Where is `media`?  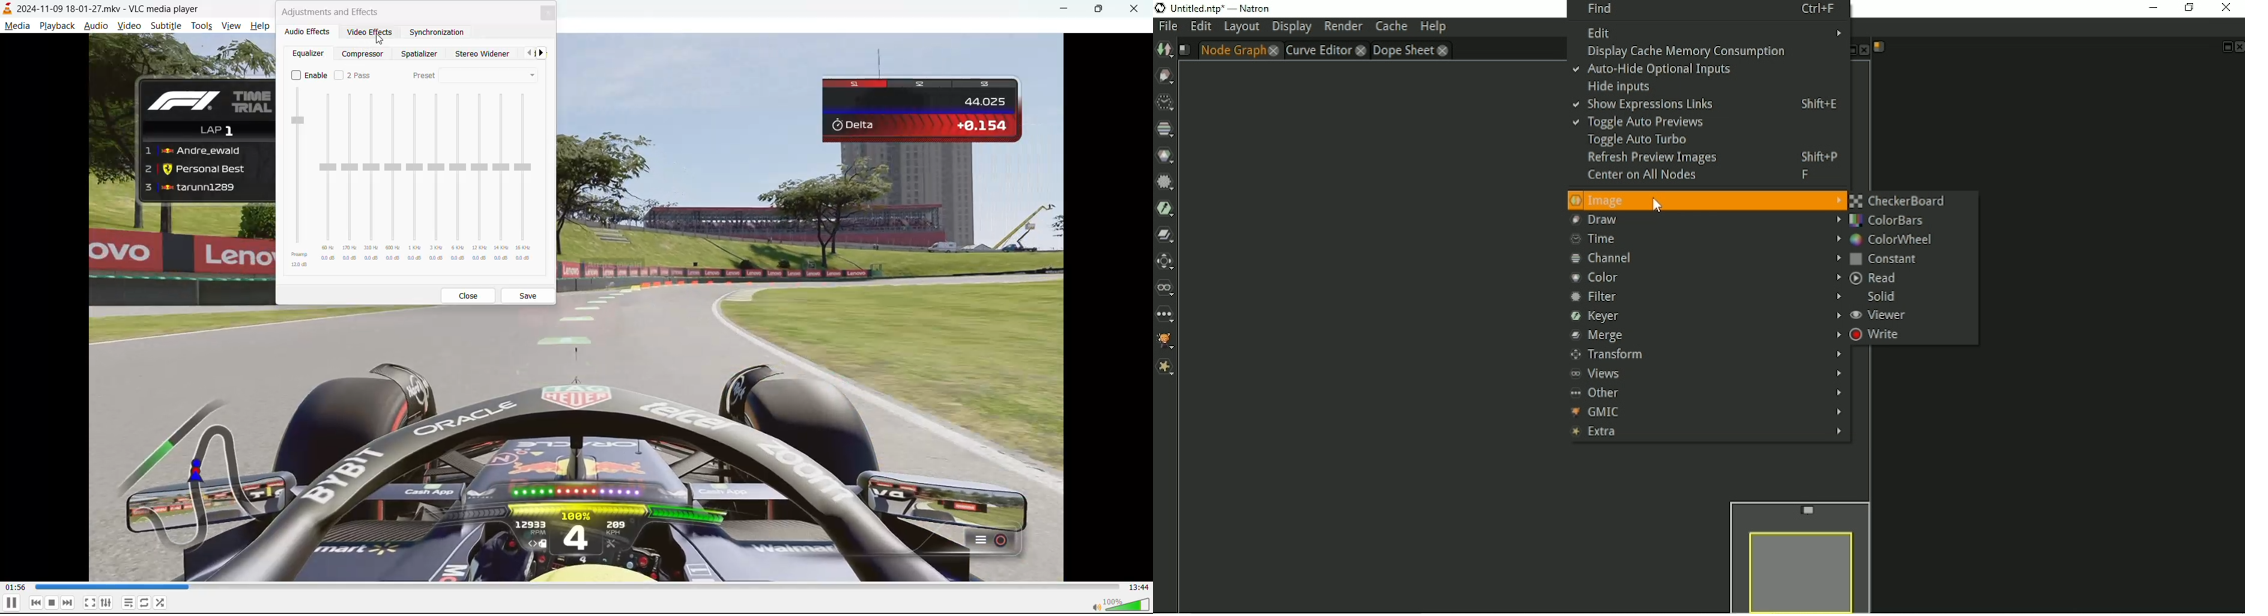
media is located at coordinates (18, 27).